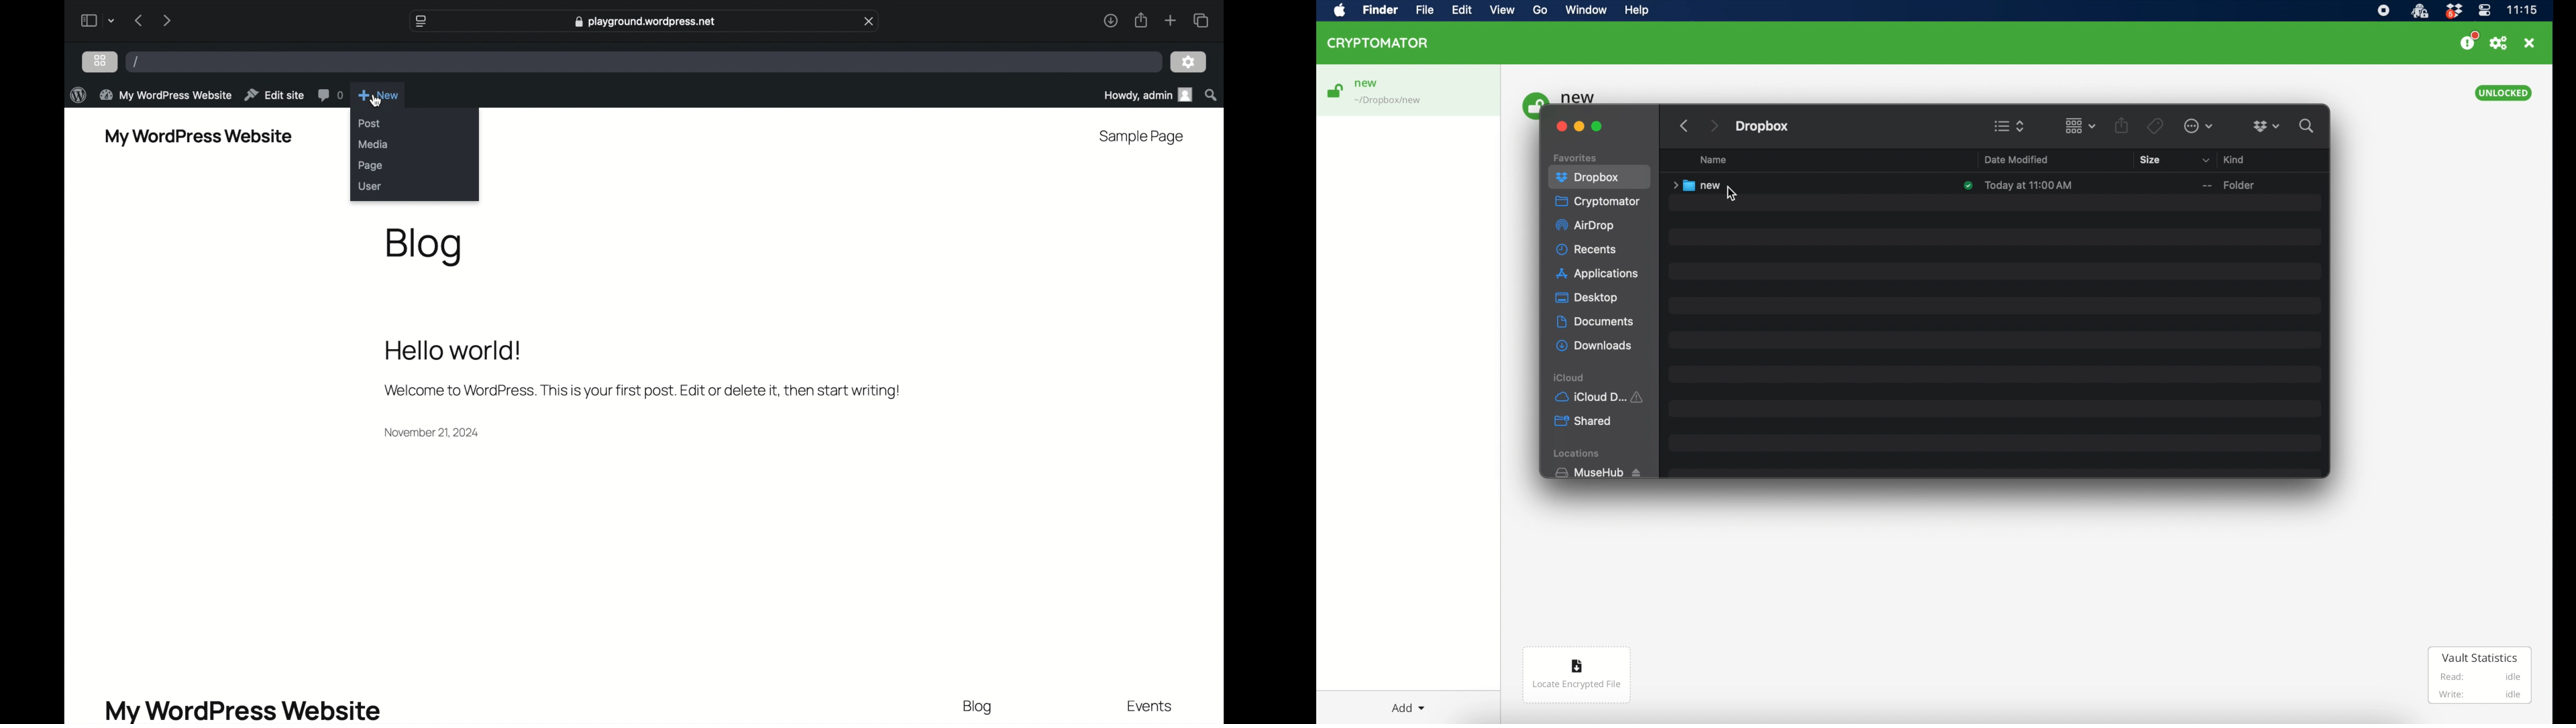 Image resolution: width=2576 pixels, height=728 pixels. What do you see at coordinates (640, 390) in the screenshot?
I see `Welcome message` at bounding box center [640, 390].